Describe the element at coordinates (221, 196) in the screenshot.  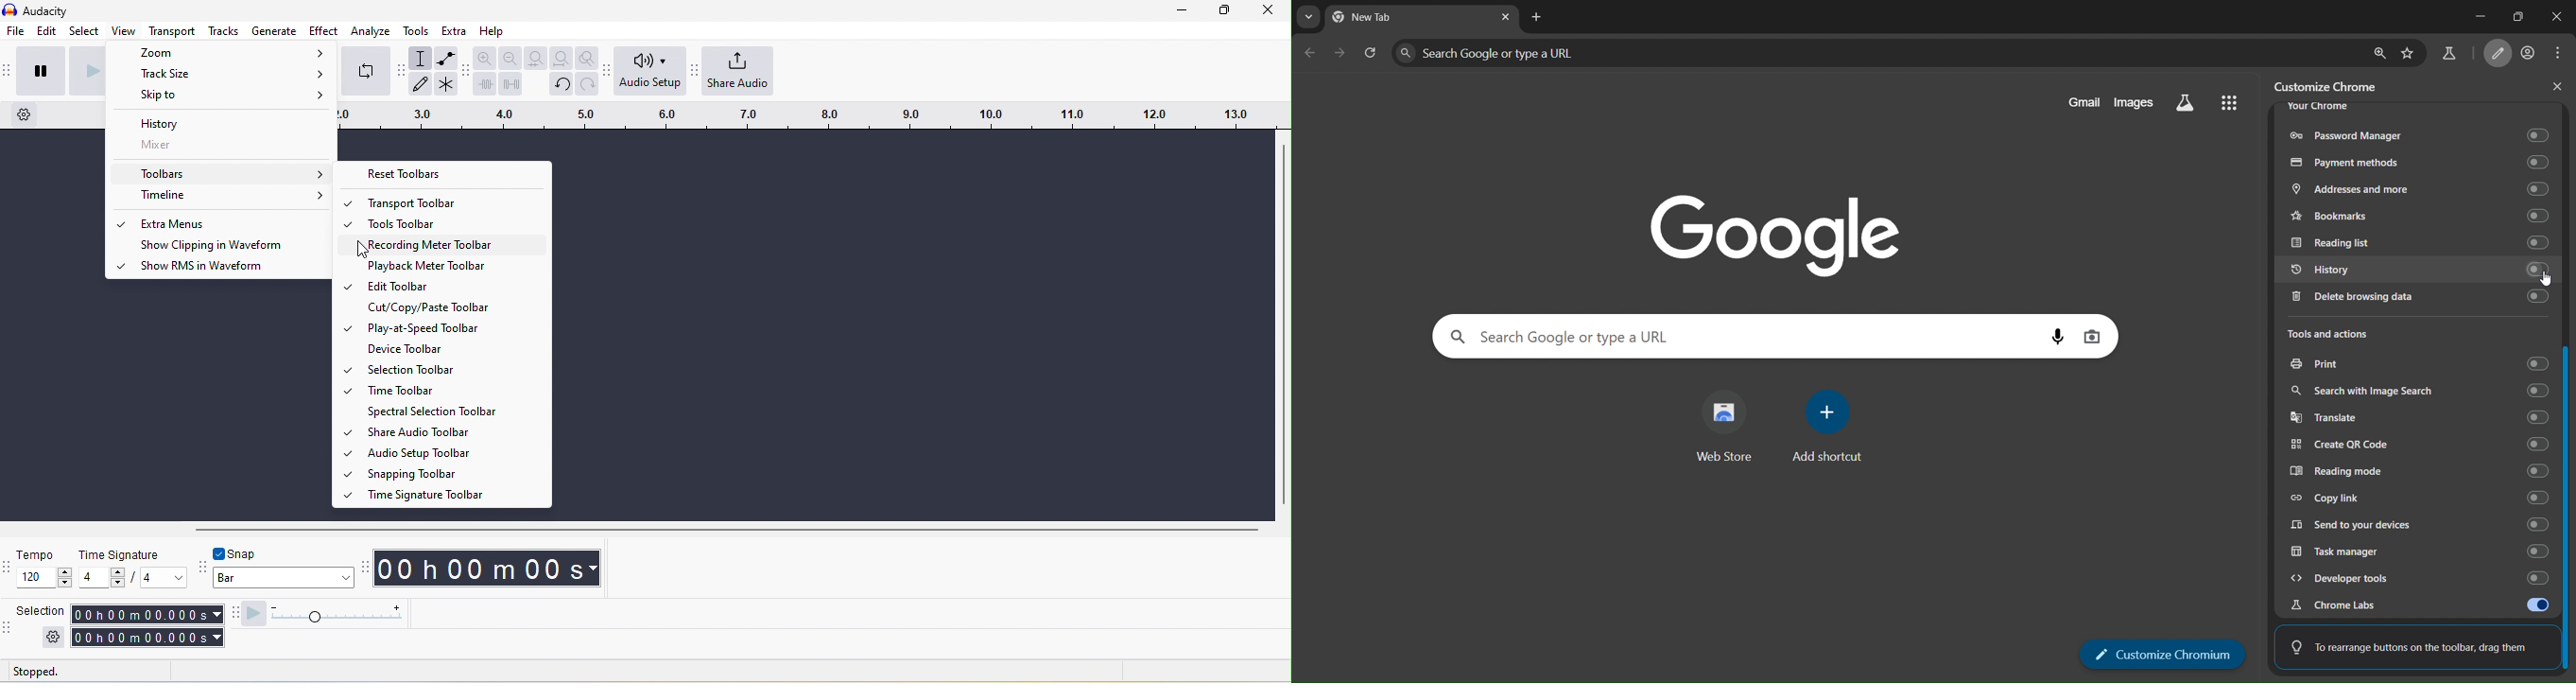
I see `Timeline ` at that location.